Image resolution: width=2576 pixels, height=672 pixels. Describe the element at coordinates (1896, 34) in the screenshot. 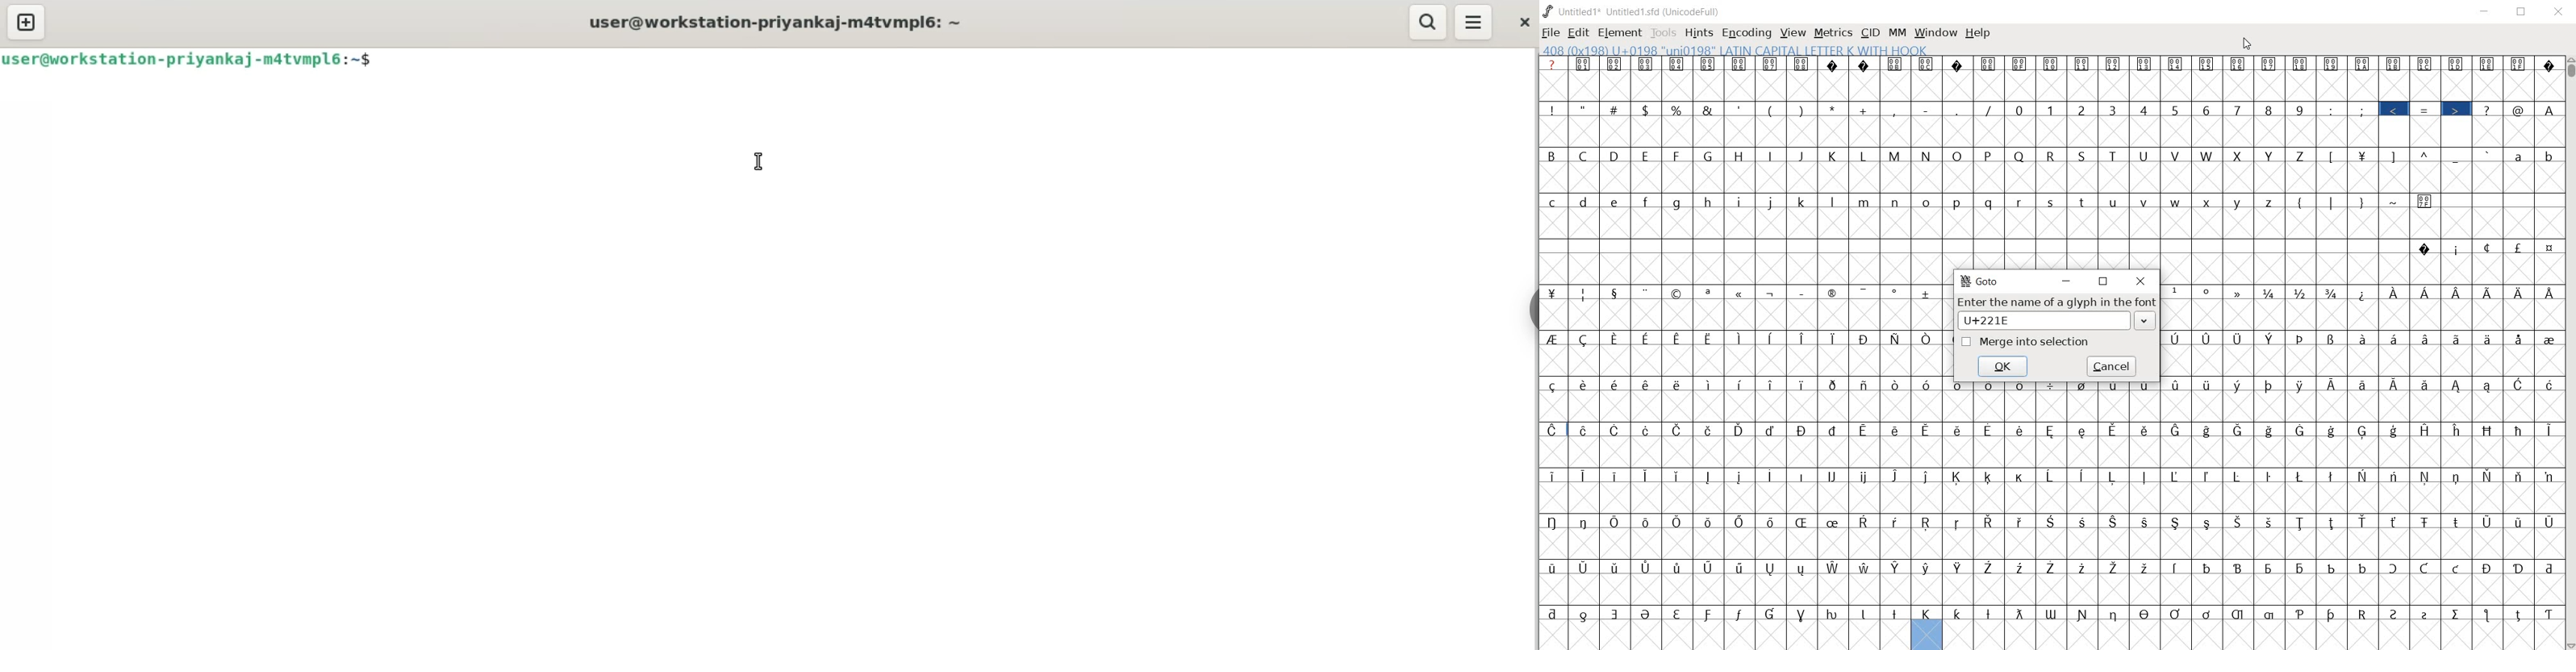

I see `mm` at that location.